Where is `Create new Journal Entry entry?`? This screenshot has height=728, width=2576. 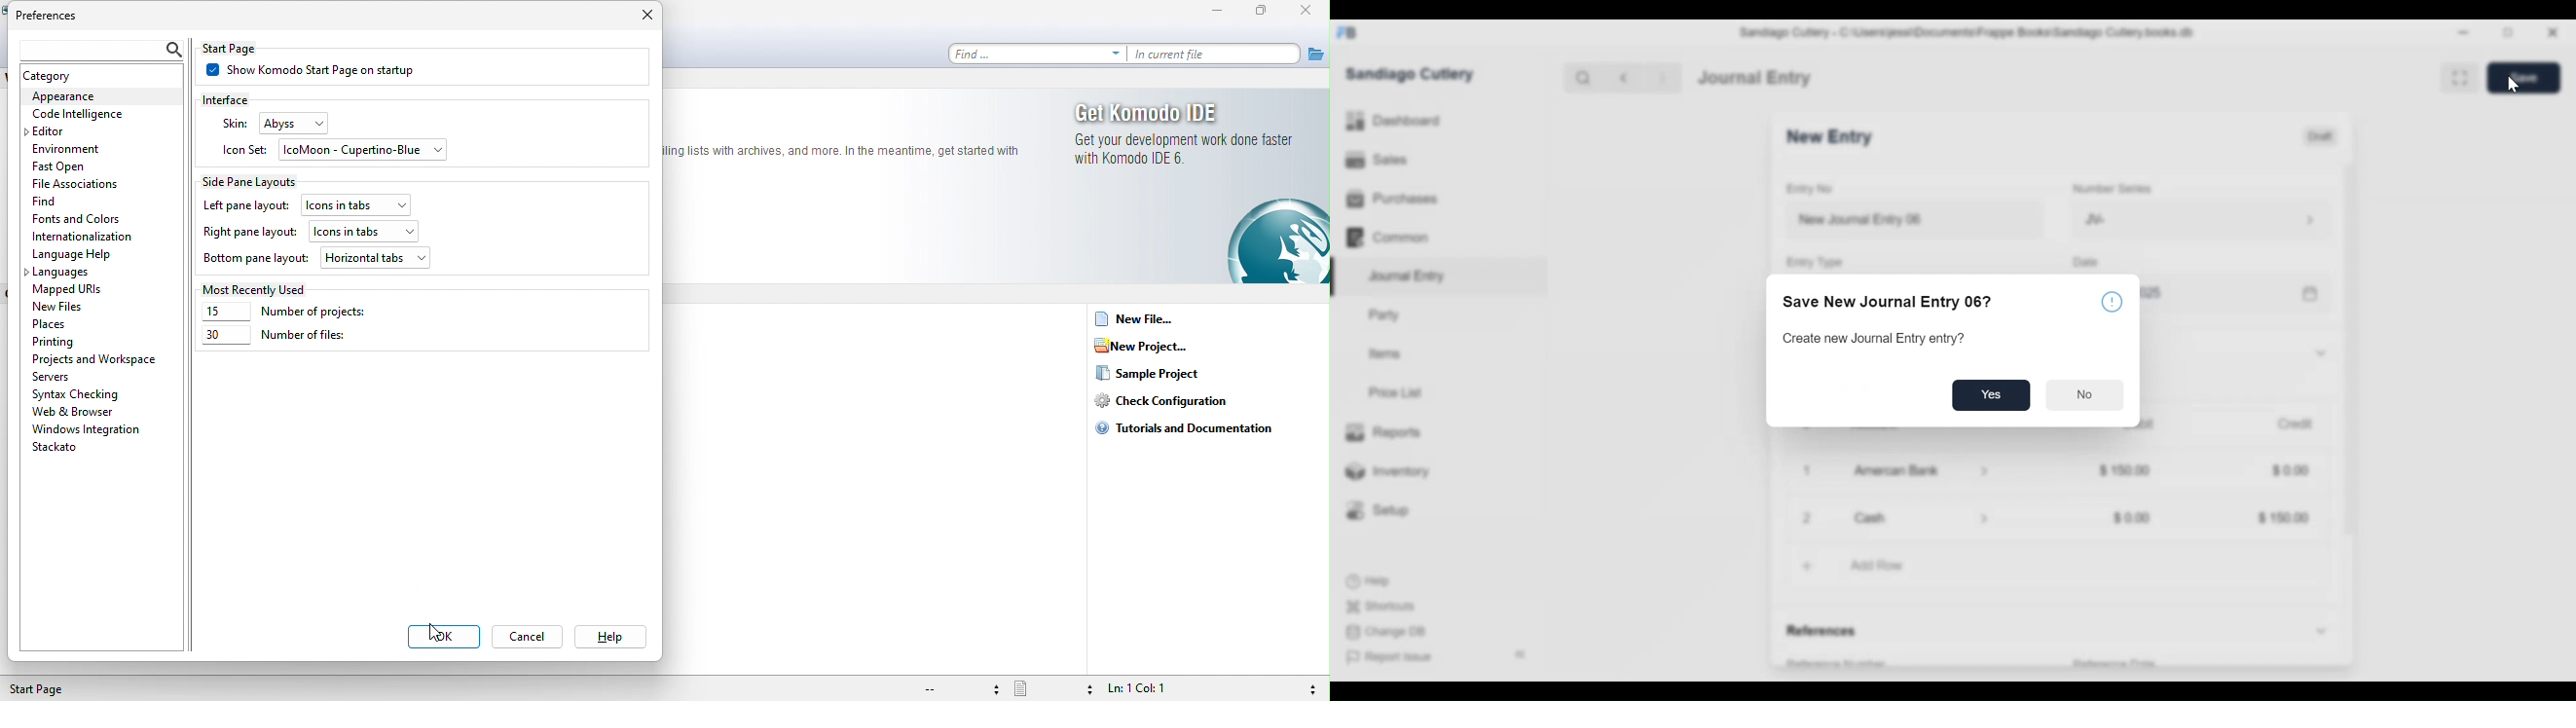 Create new Journal Entry entry? is located at coordinates (1874, 338).